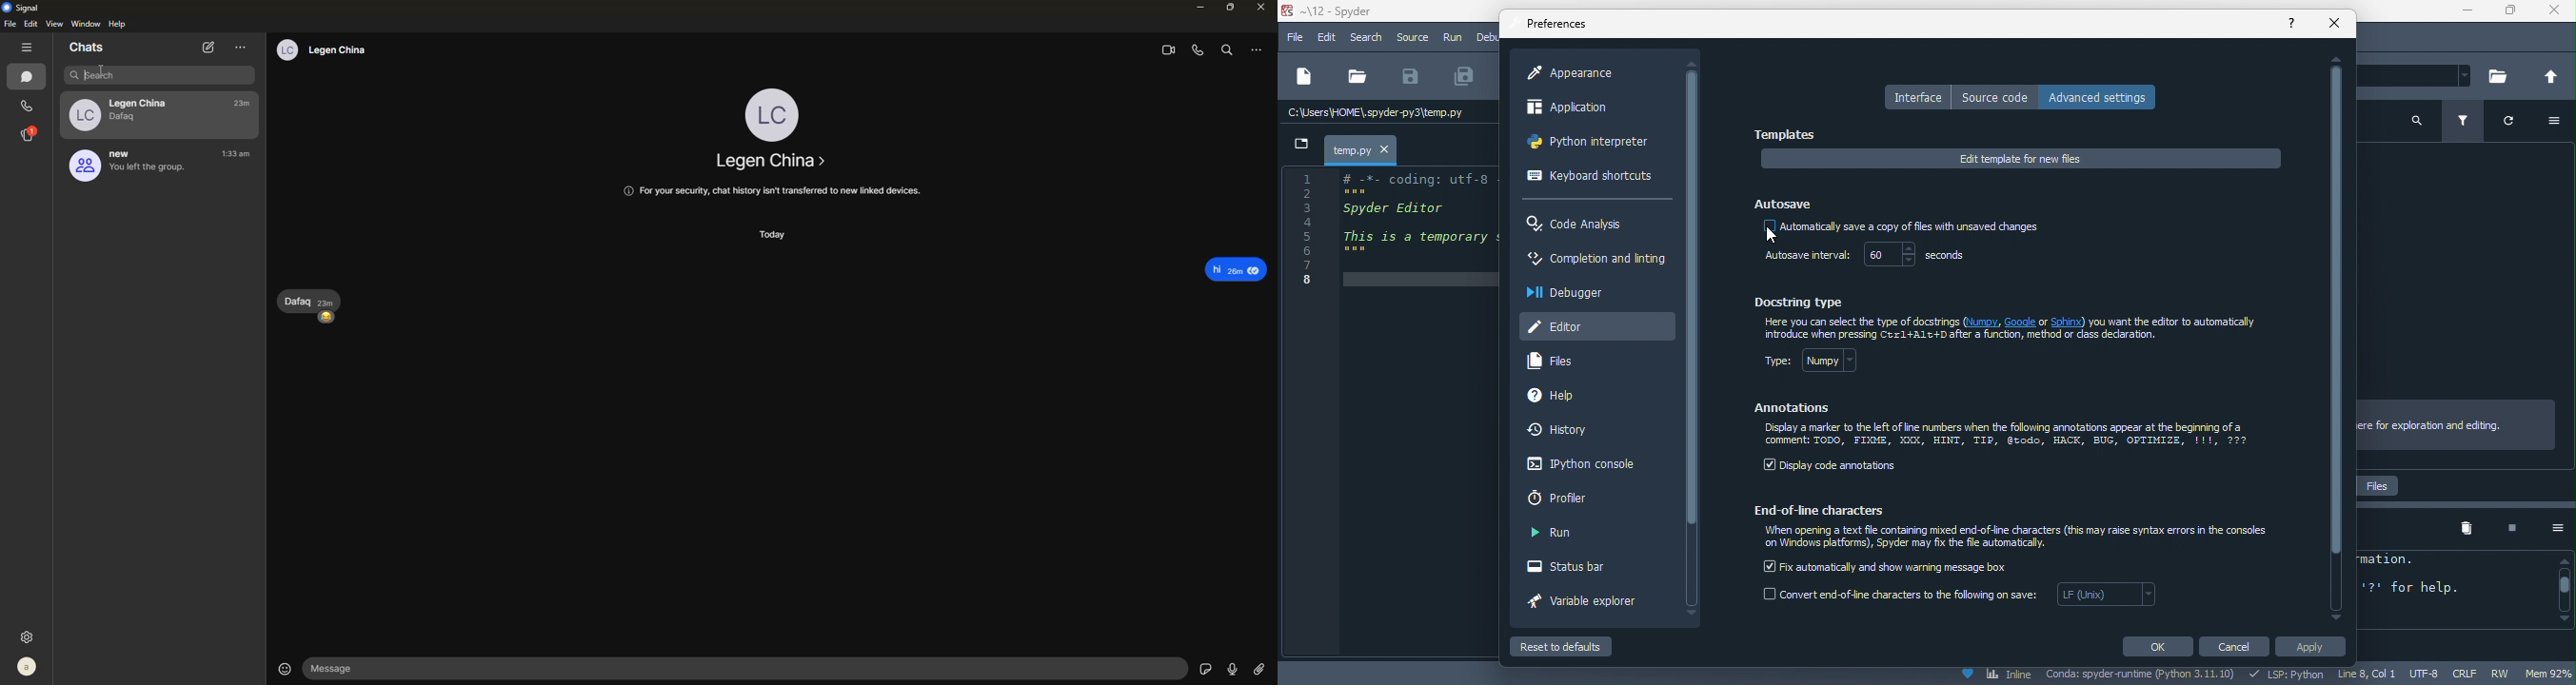 The width and height of the screenshot is (2576, 700). What do you see at coordinates (1804, 301) in the screenshot?
I see `docstring` at bounding box center [1804, 301].